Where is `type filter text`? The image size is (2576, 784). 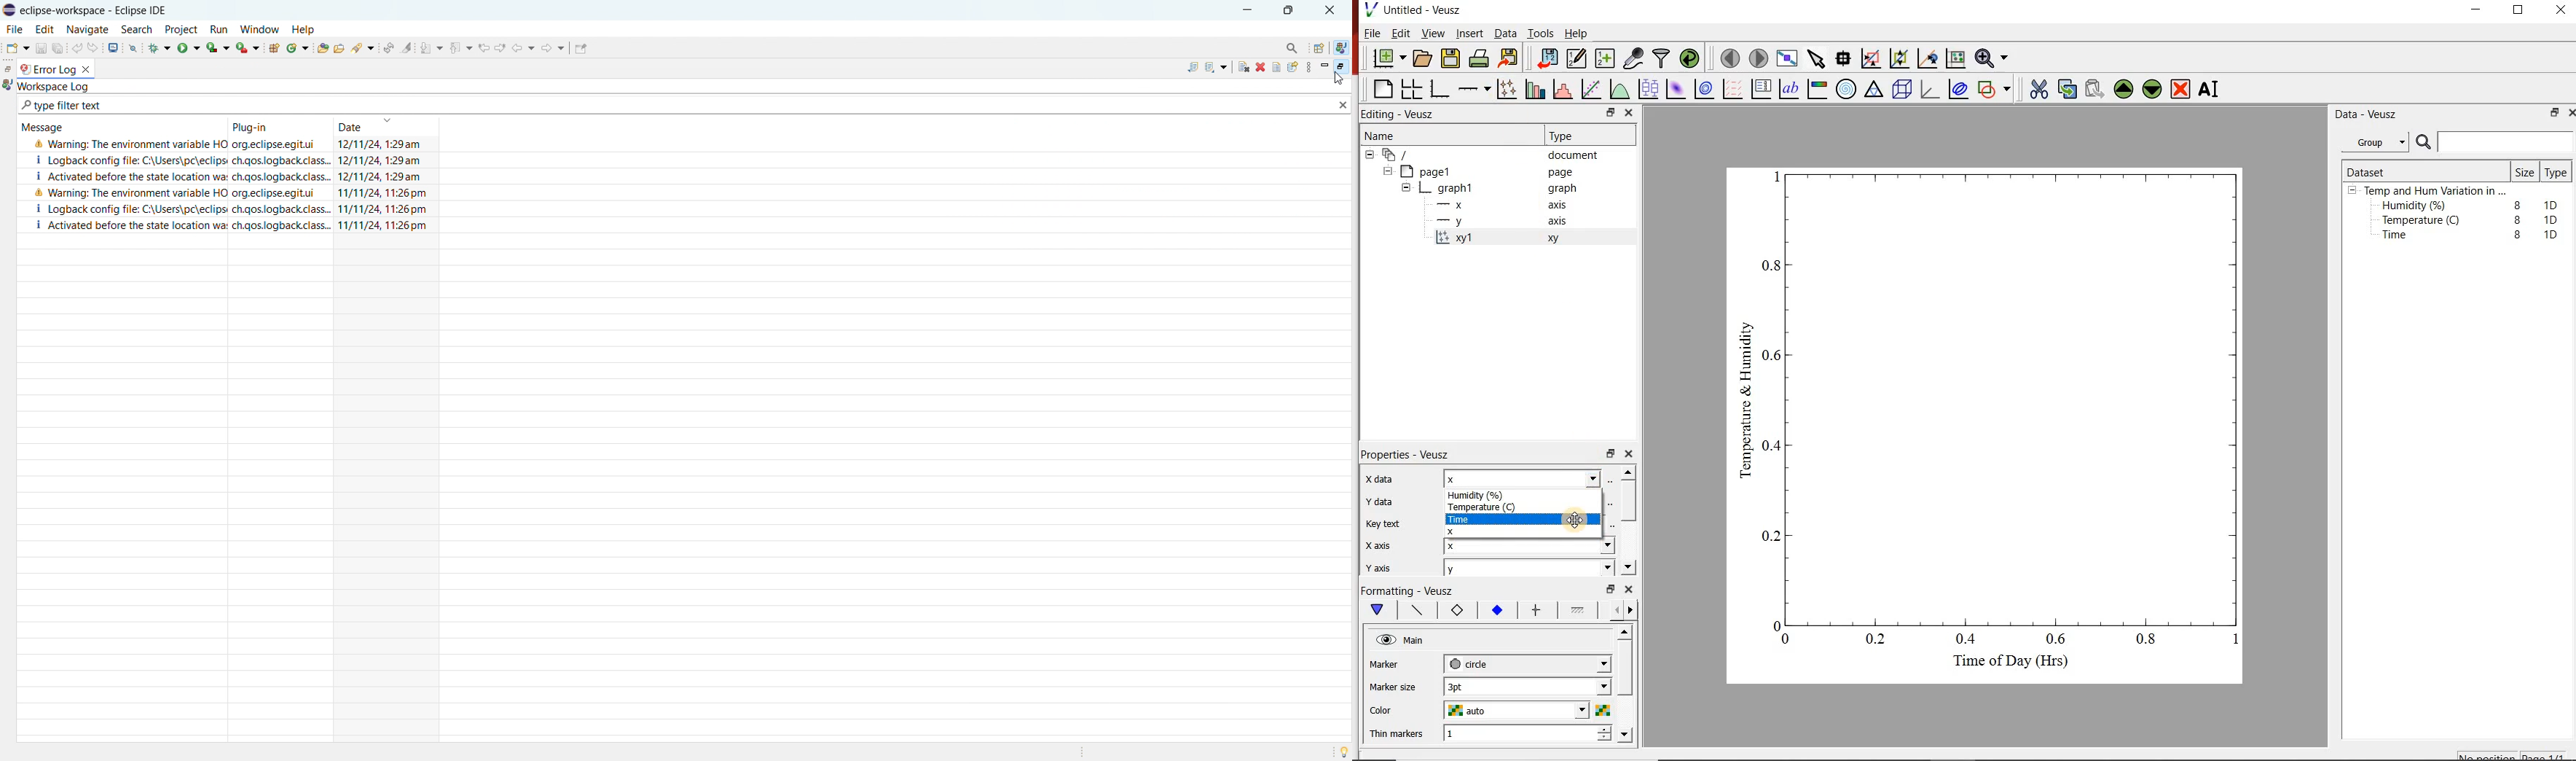 type filter text is located at coordinates (63, 106).